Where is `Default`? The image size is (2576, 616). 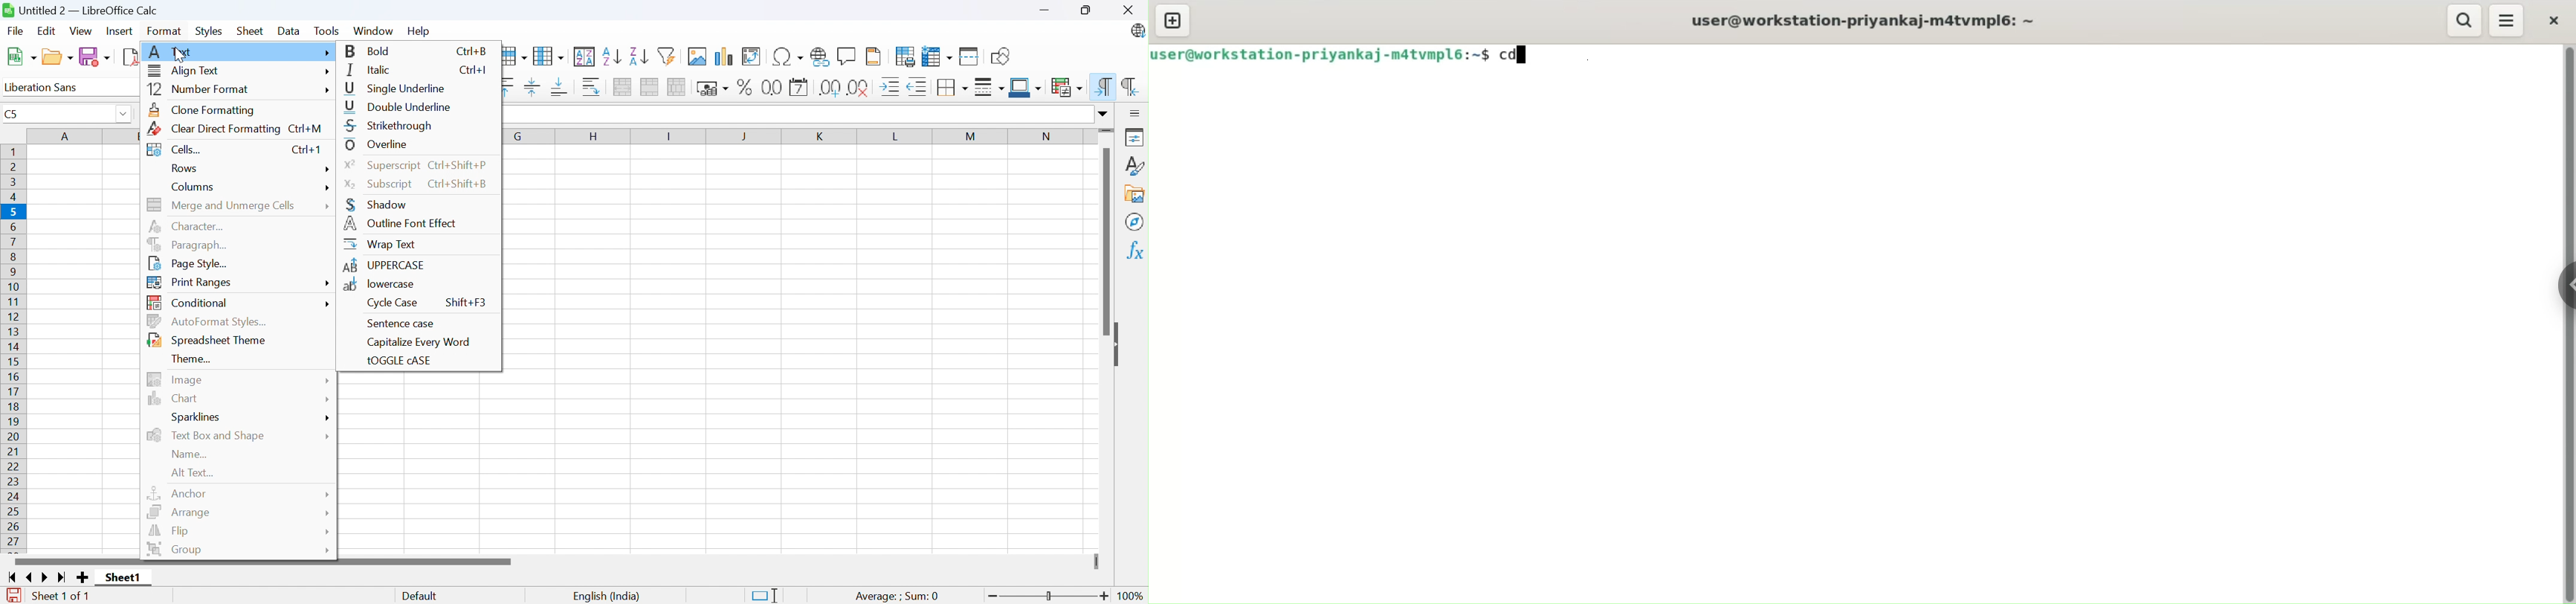 Default is located at coordinates (420, 596).